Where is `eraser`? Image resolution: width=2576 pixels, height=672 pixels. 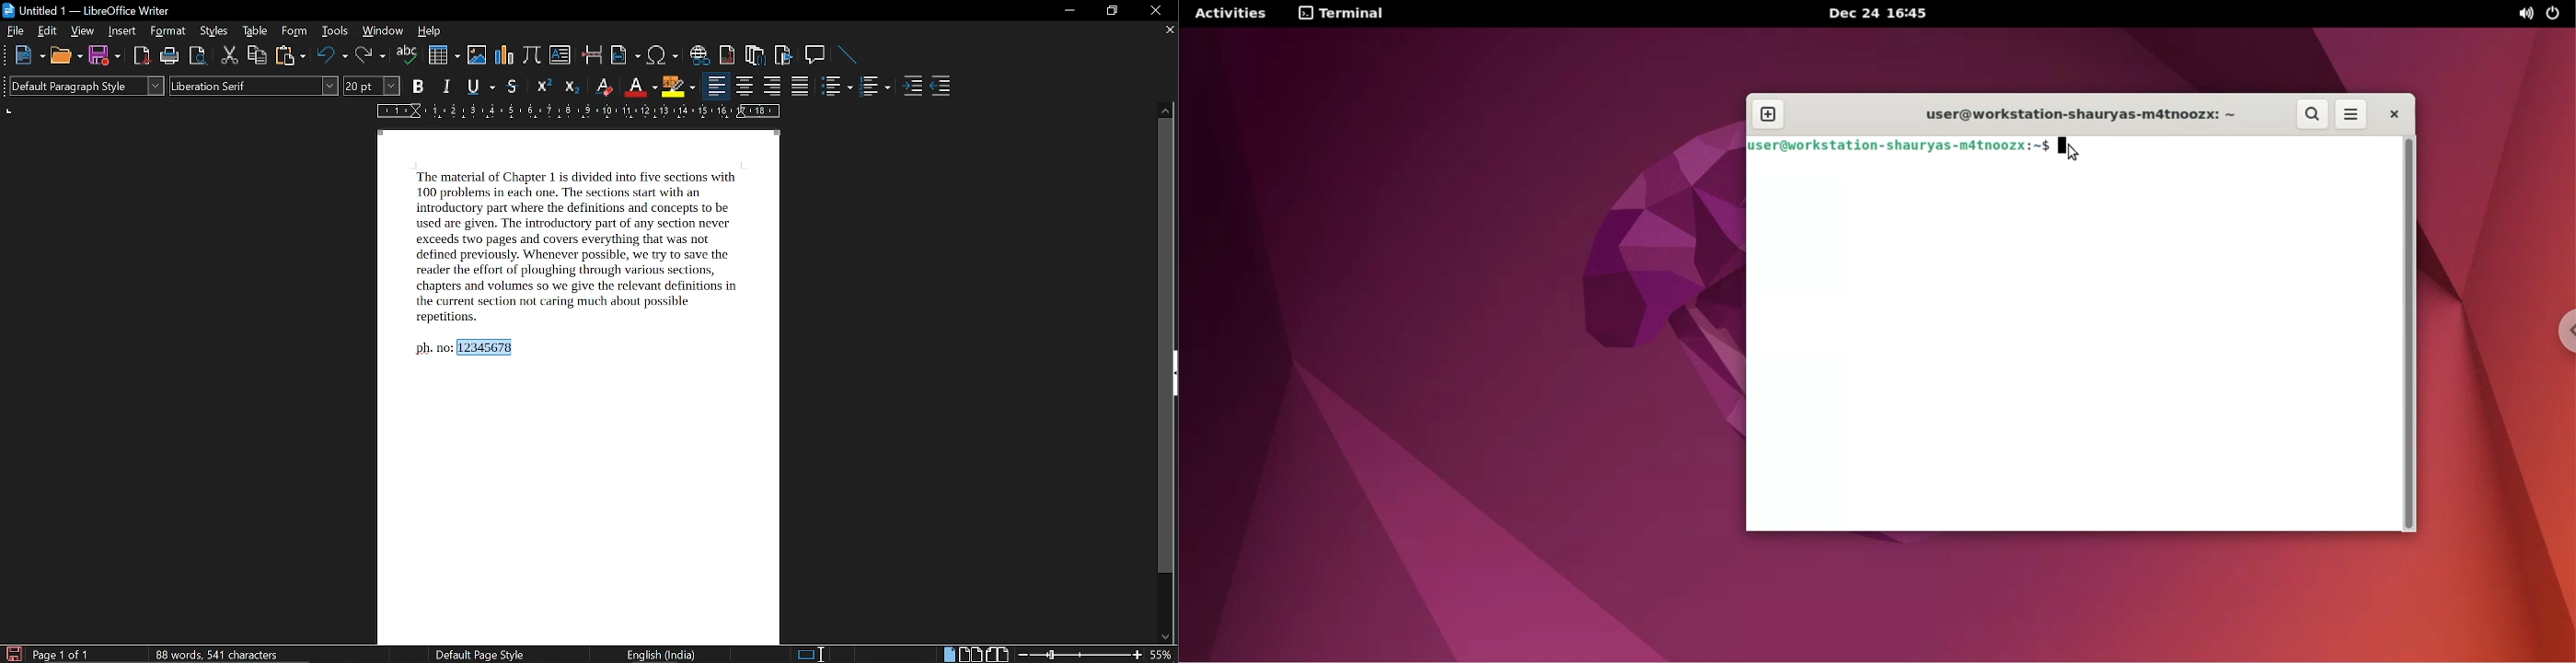 eraser is located at coordinates (602, 87).